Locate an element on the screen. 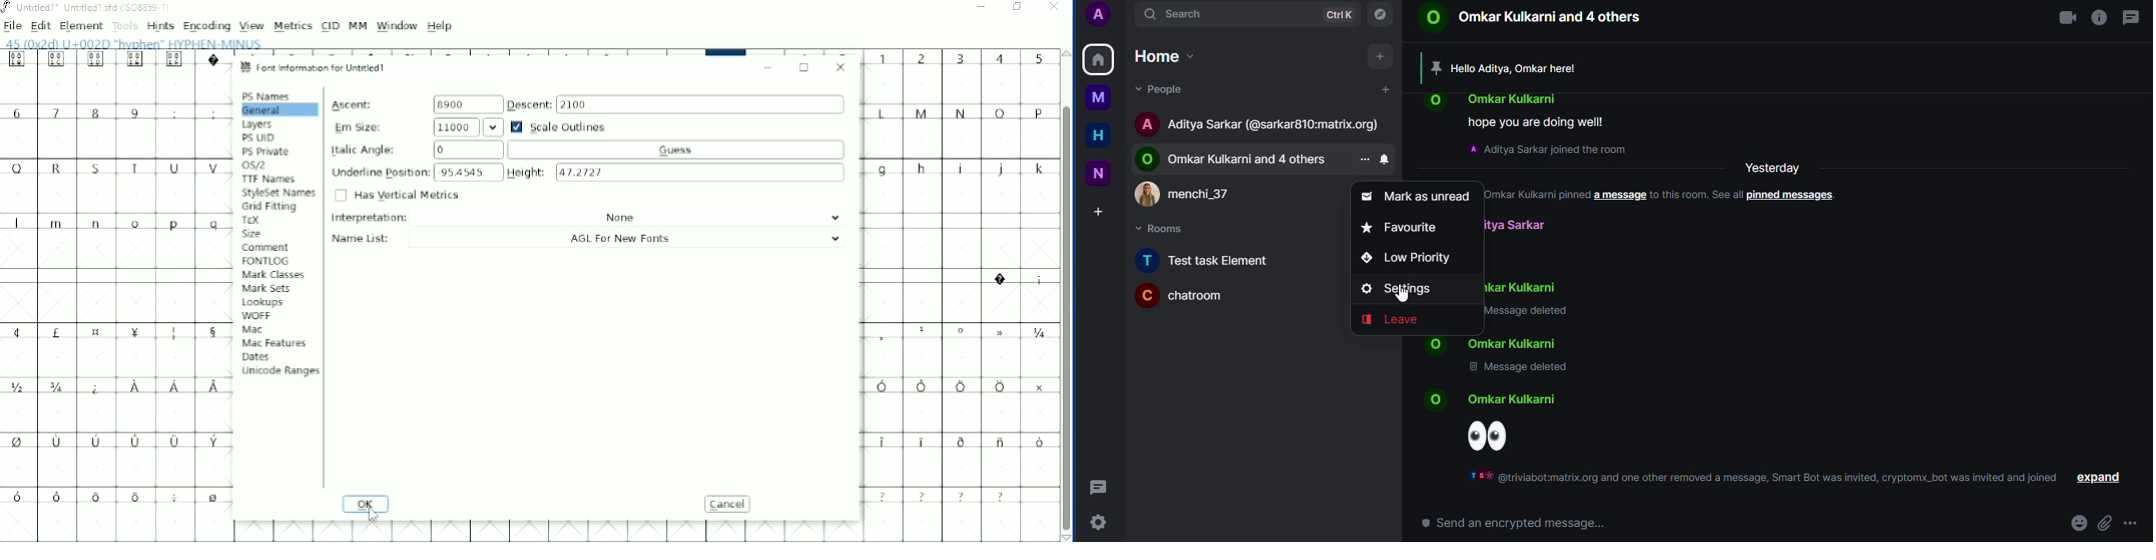 The height and width of the screenshot is (560, 2156). O  Omkar Kulkarni is located at coordinates (1528, 288).